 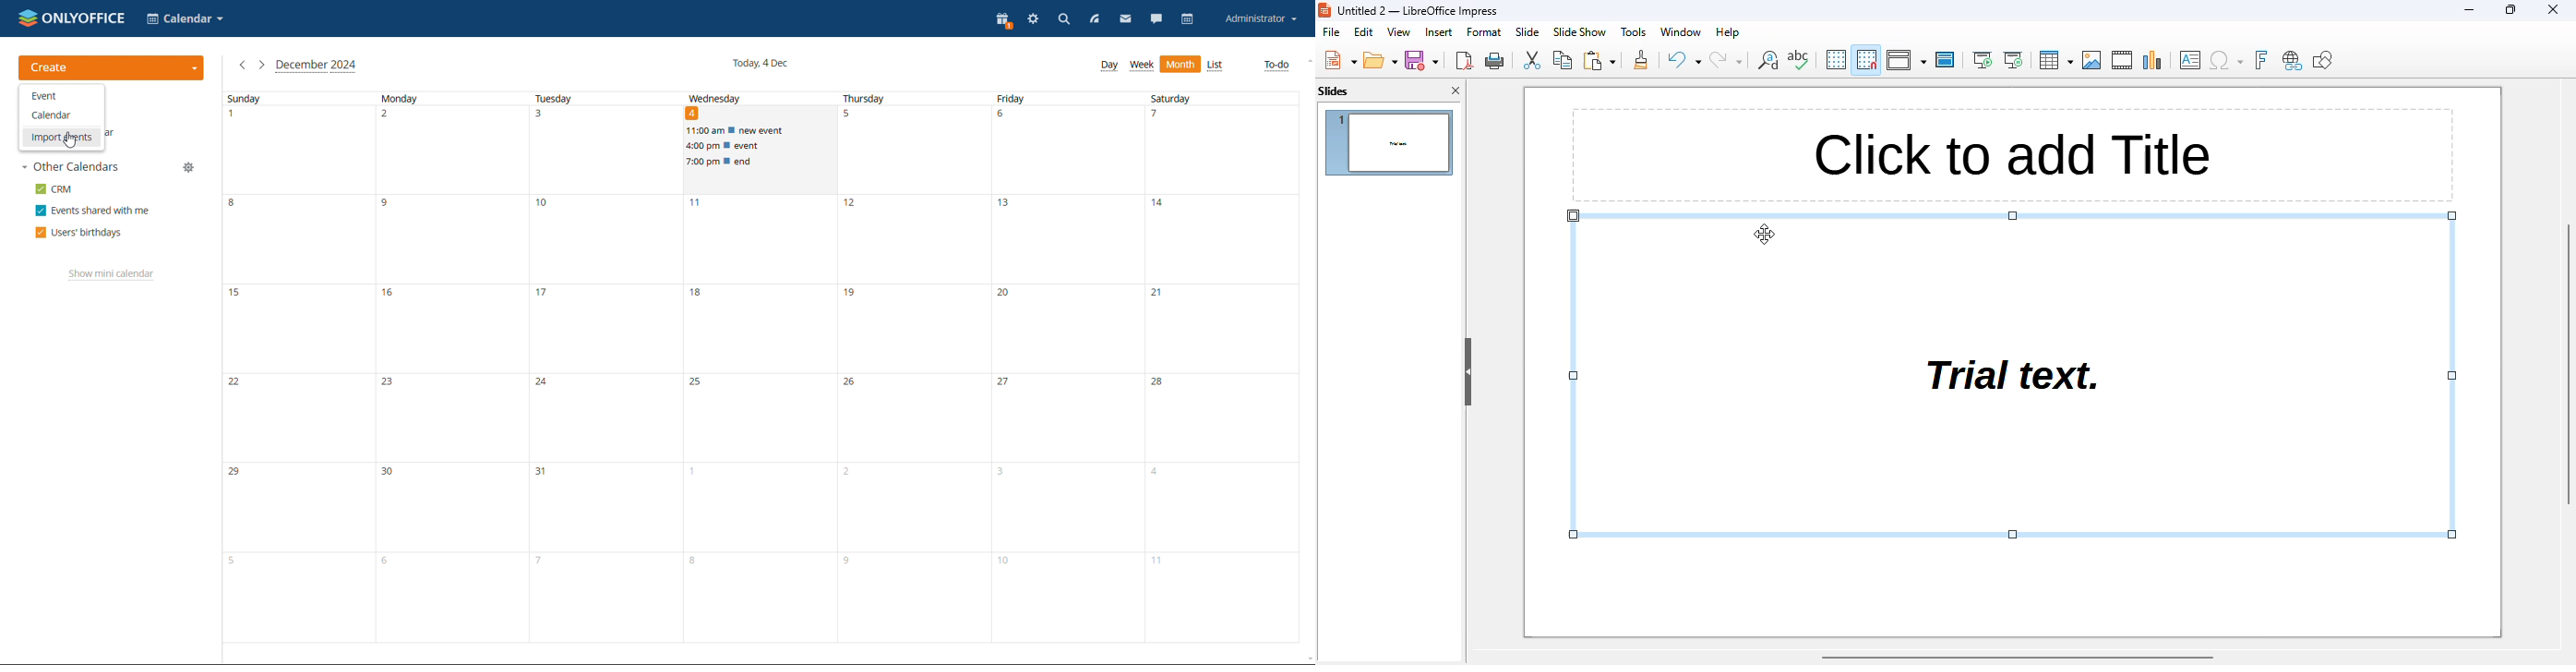 I want to click on day view, so click(x=1109, y=66).